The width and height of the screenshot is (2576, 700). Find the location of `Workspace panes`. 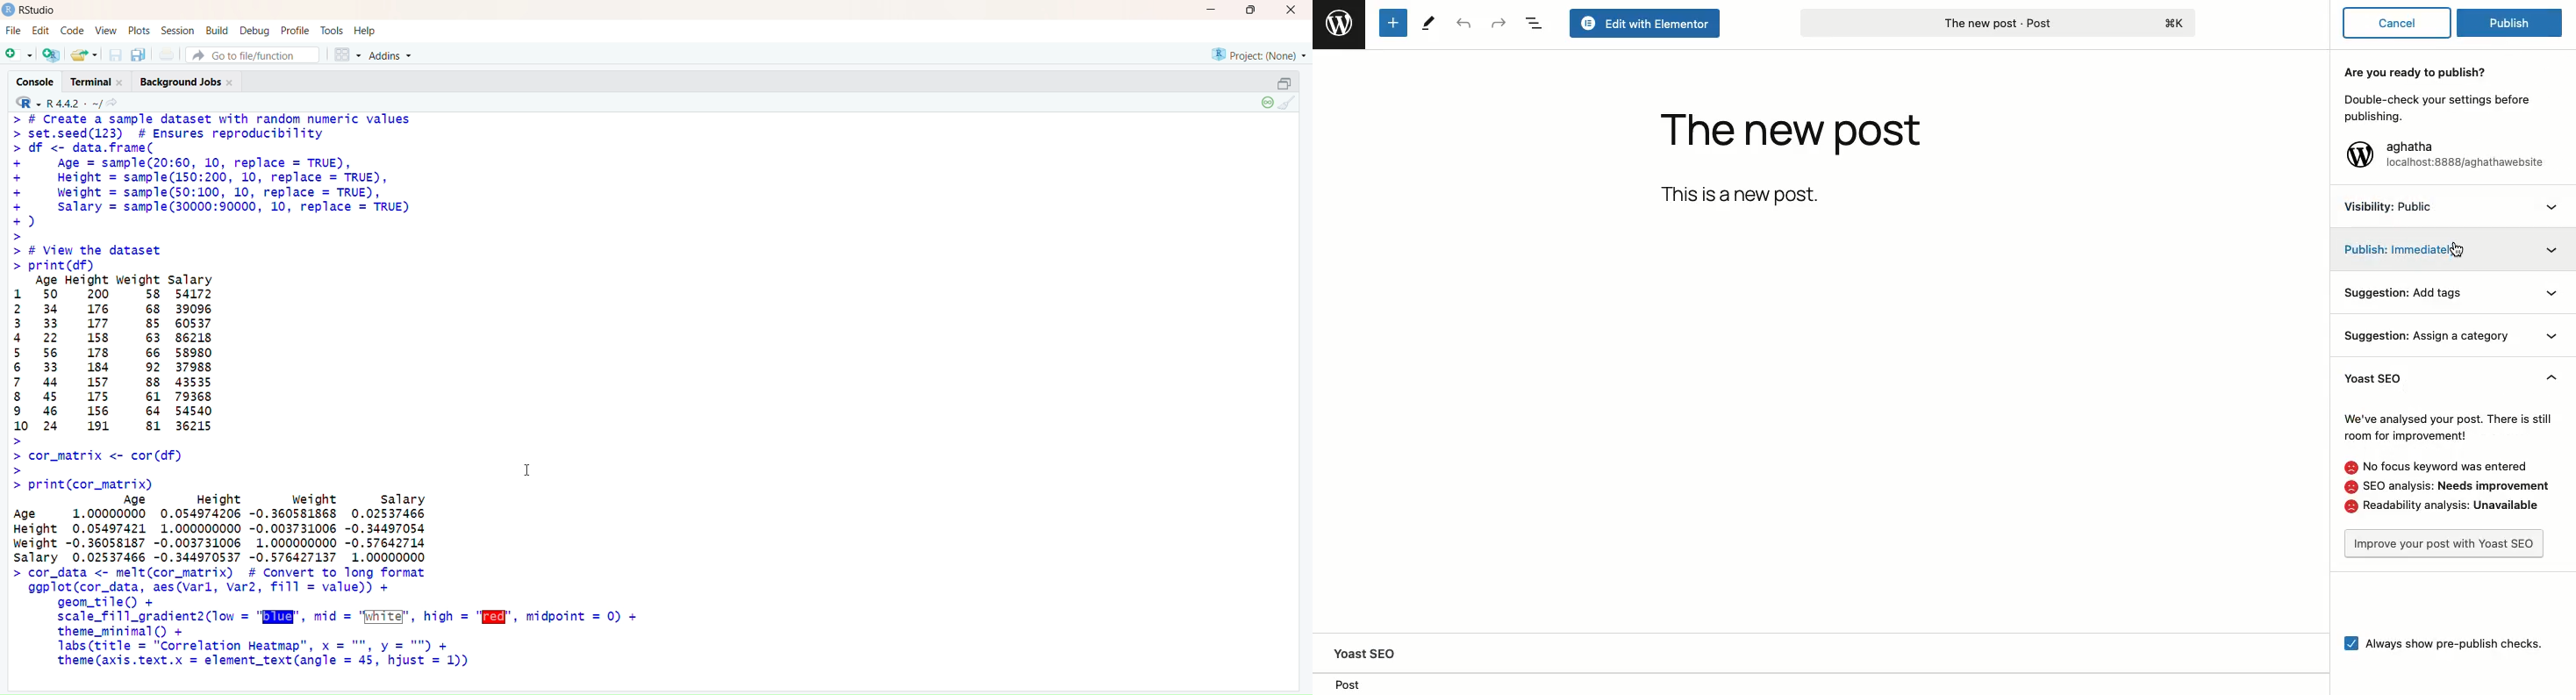

Workspace panes is located at coordinates (345, 54).